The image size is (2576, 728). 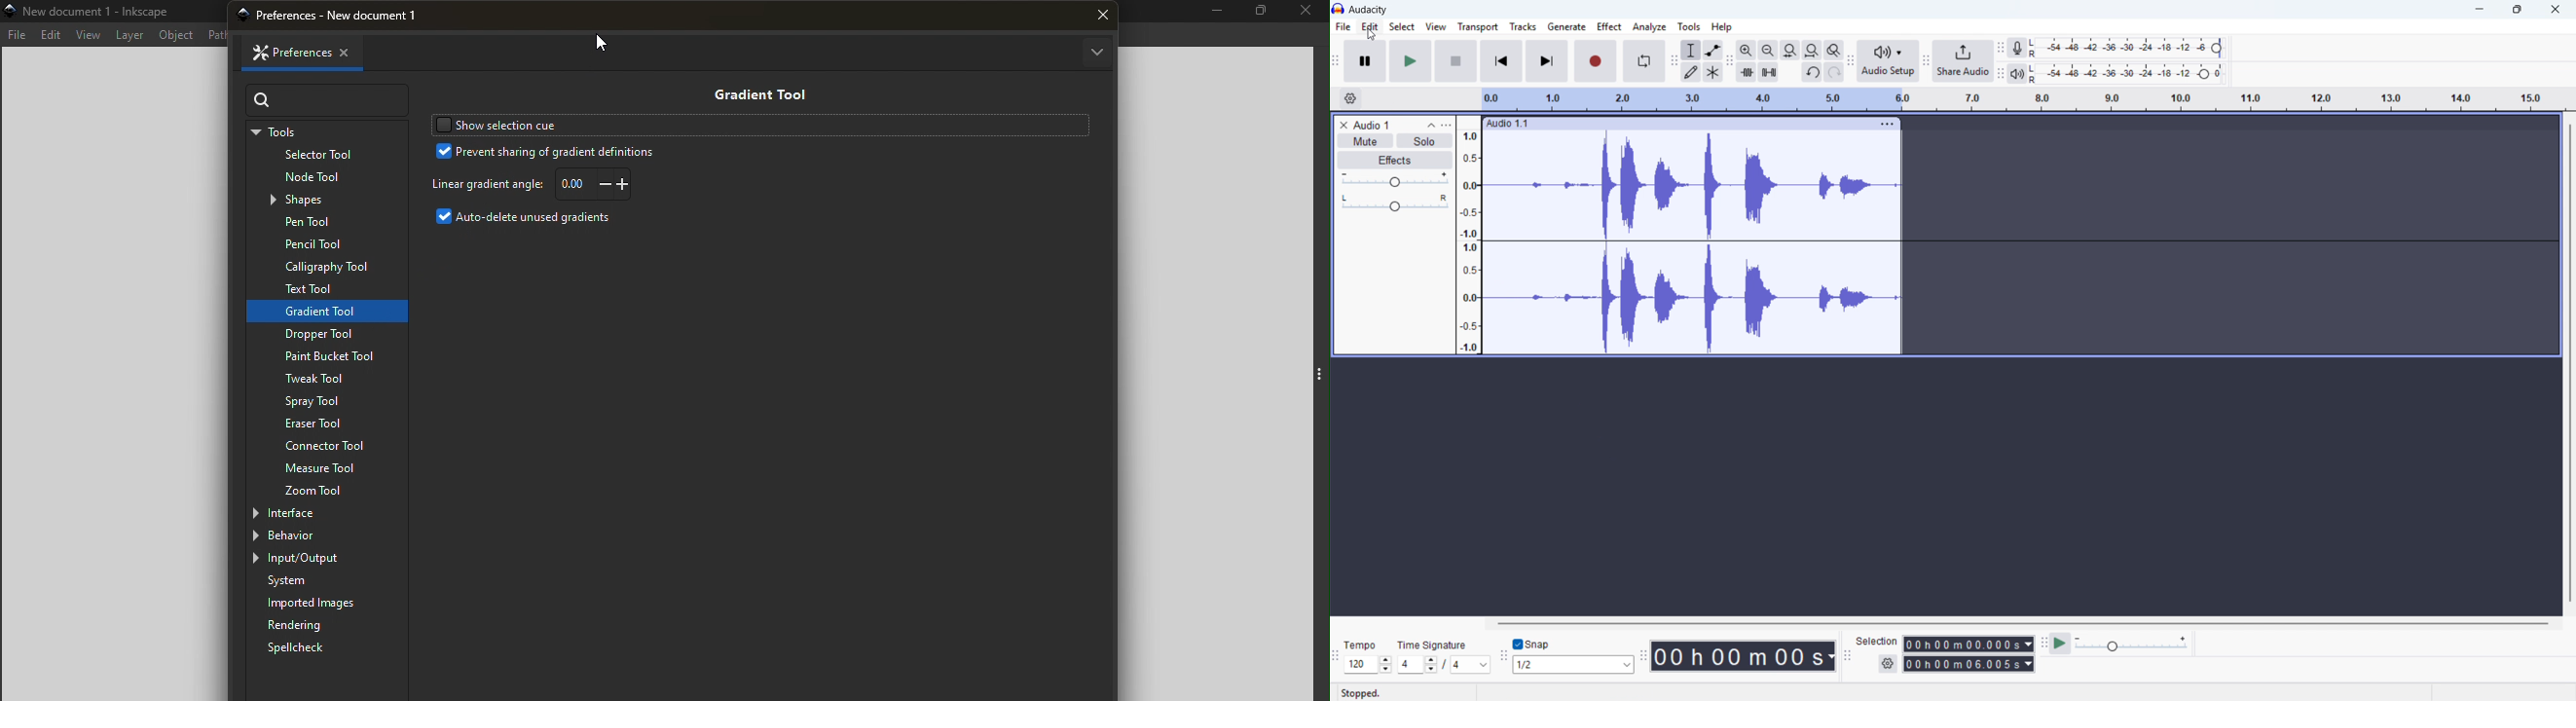 What do you see at coordinates (1431, 645) in the screenshot?
I see `time signature` at bounding box center [1431, 645].